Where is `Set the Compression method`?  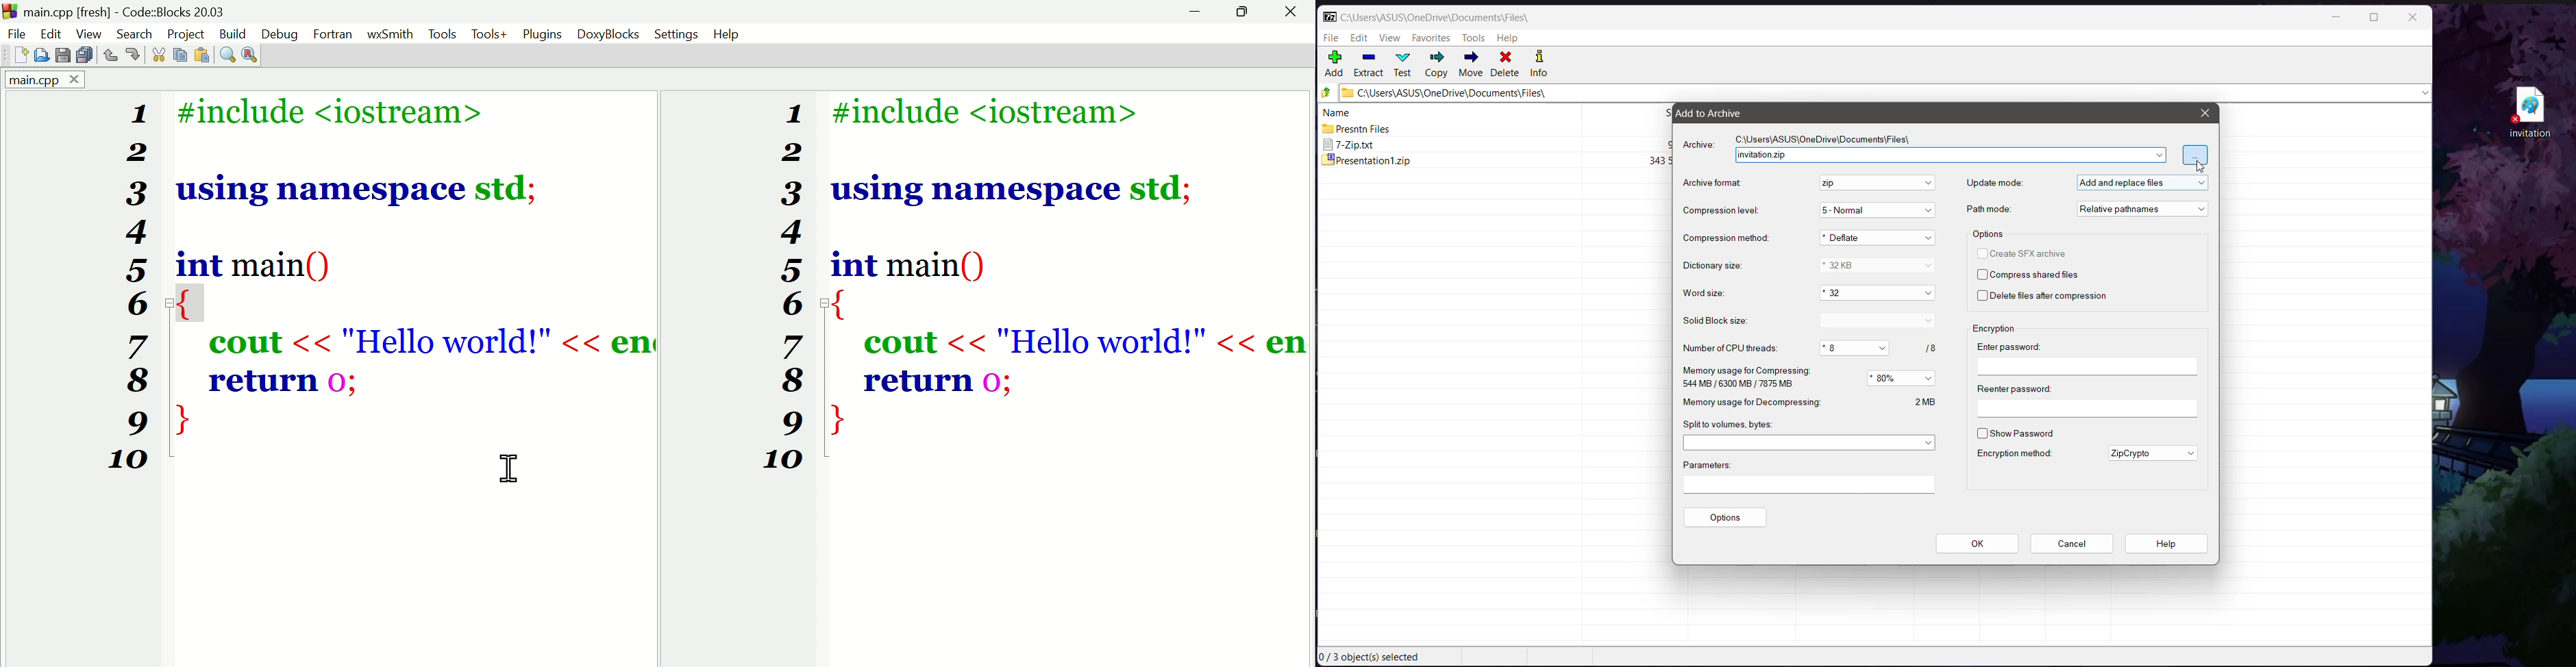 Set the Compression method is located at coordinates (1879, 238).